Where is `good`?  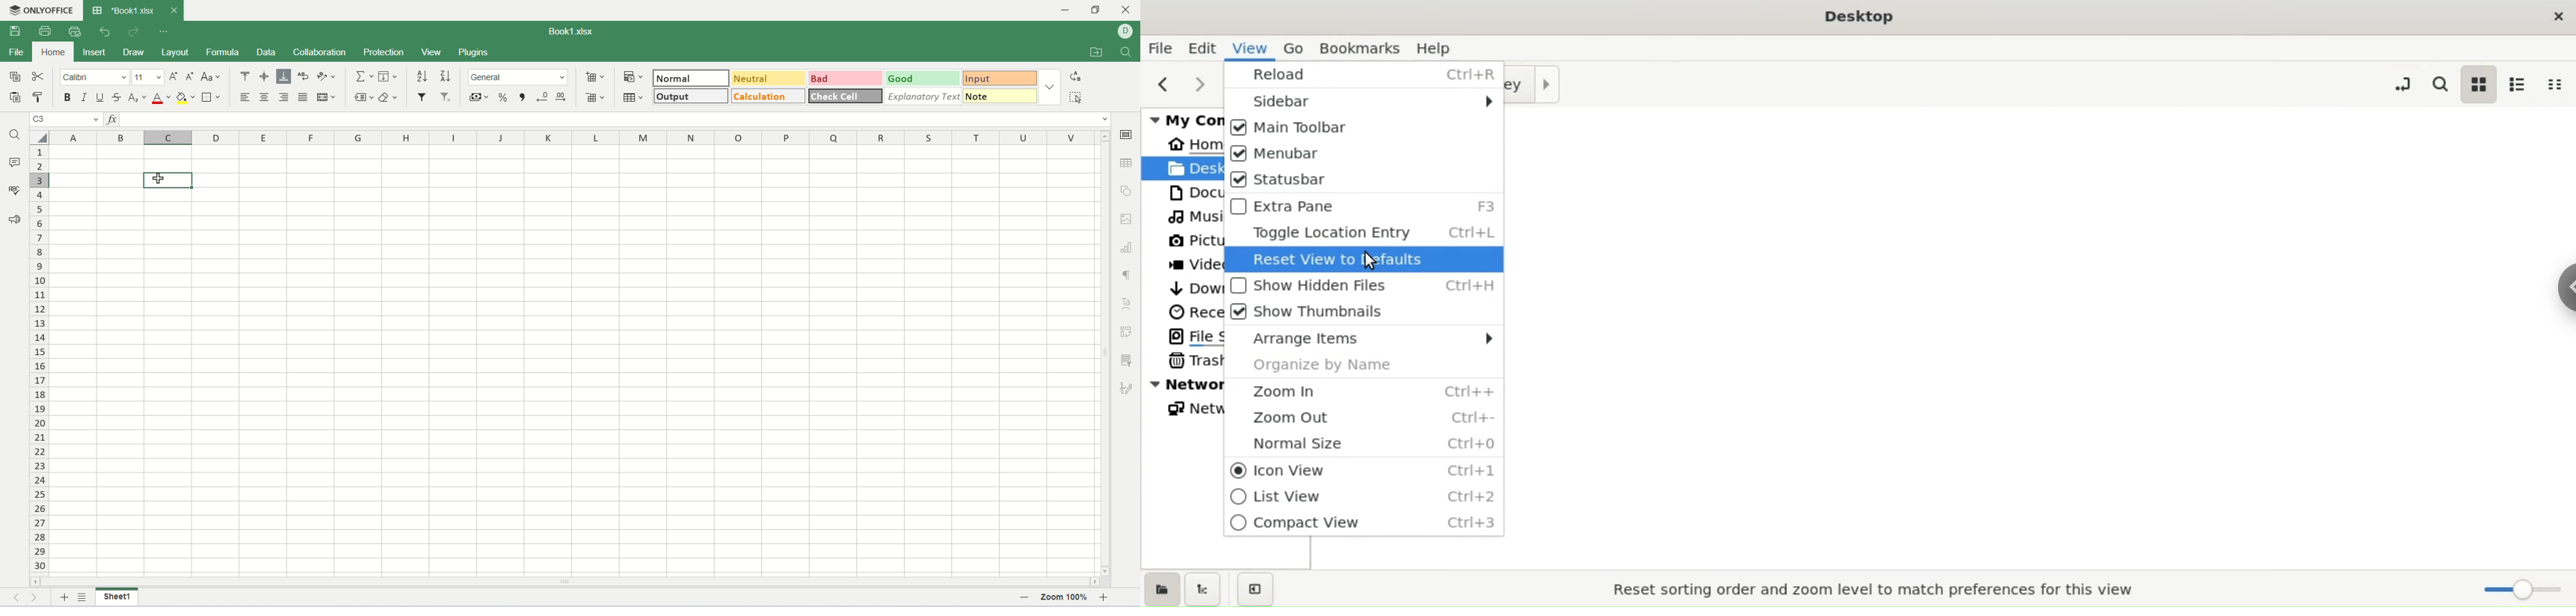 good is located at coordinates (923, 78).